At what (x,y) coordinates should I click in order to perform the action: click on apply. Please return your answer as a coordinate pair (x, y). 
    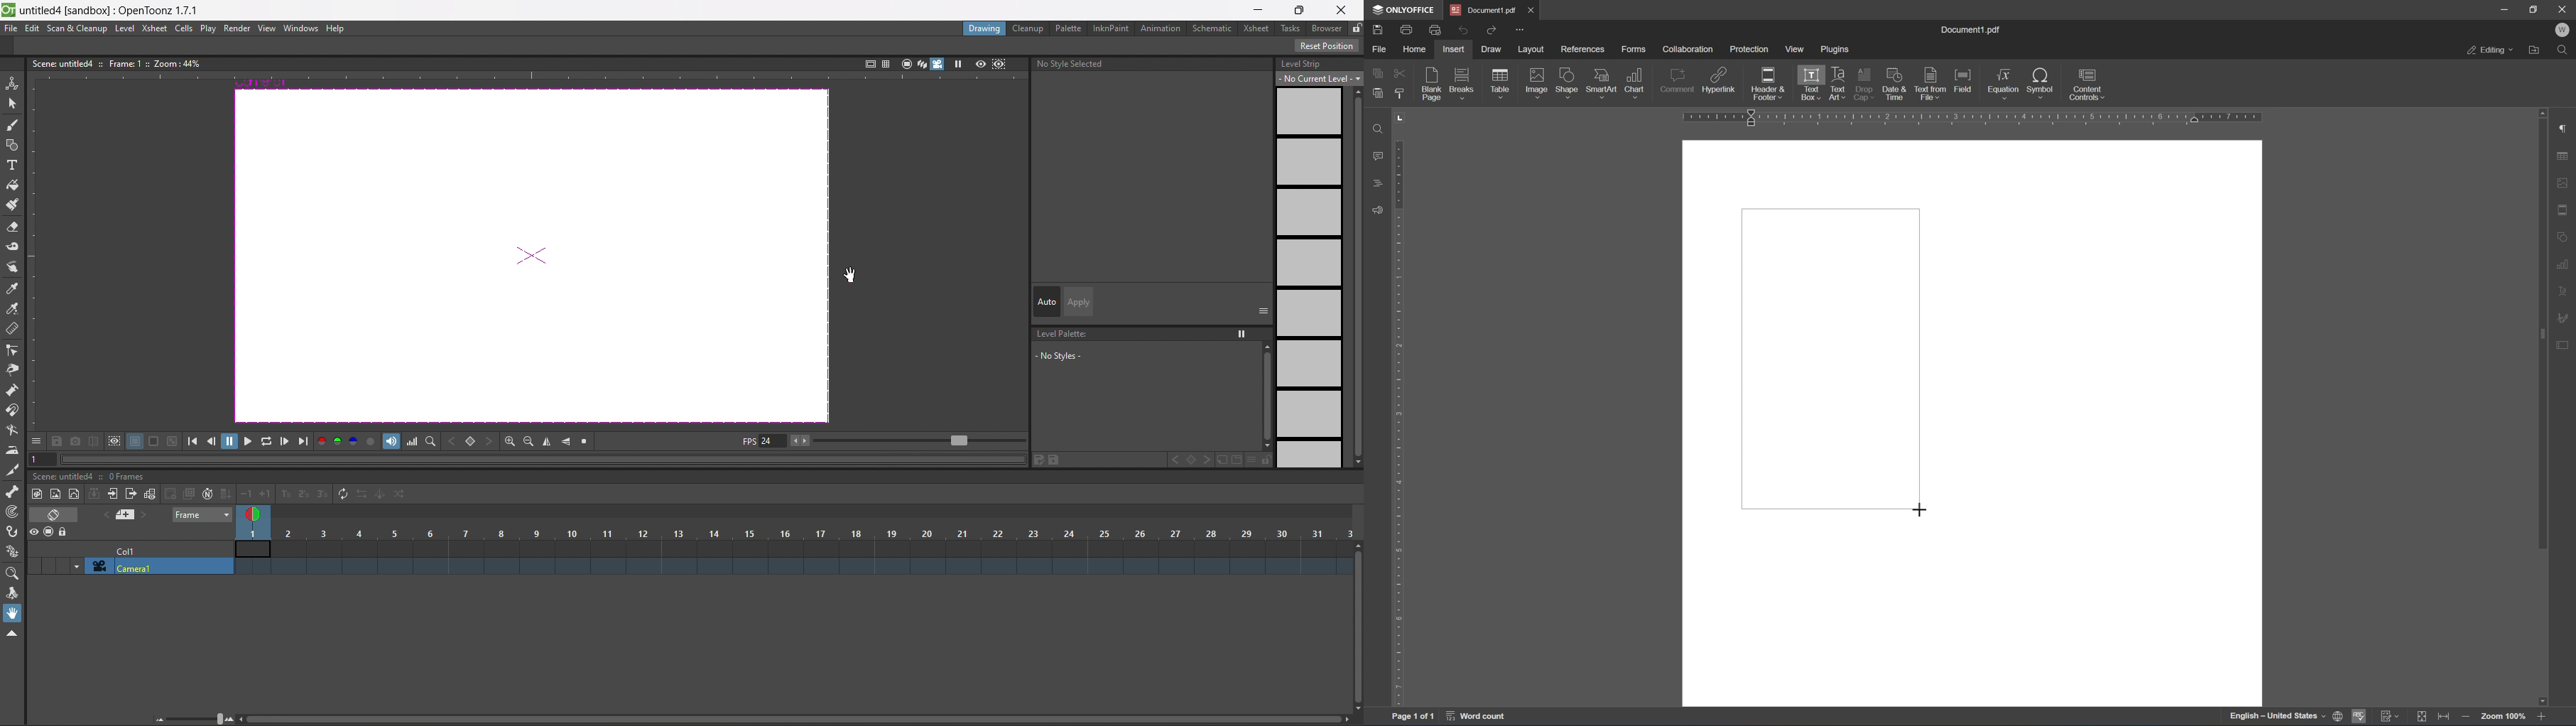
    Looking at the image, I should click on (1078, 302).